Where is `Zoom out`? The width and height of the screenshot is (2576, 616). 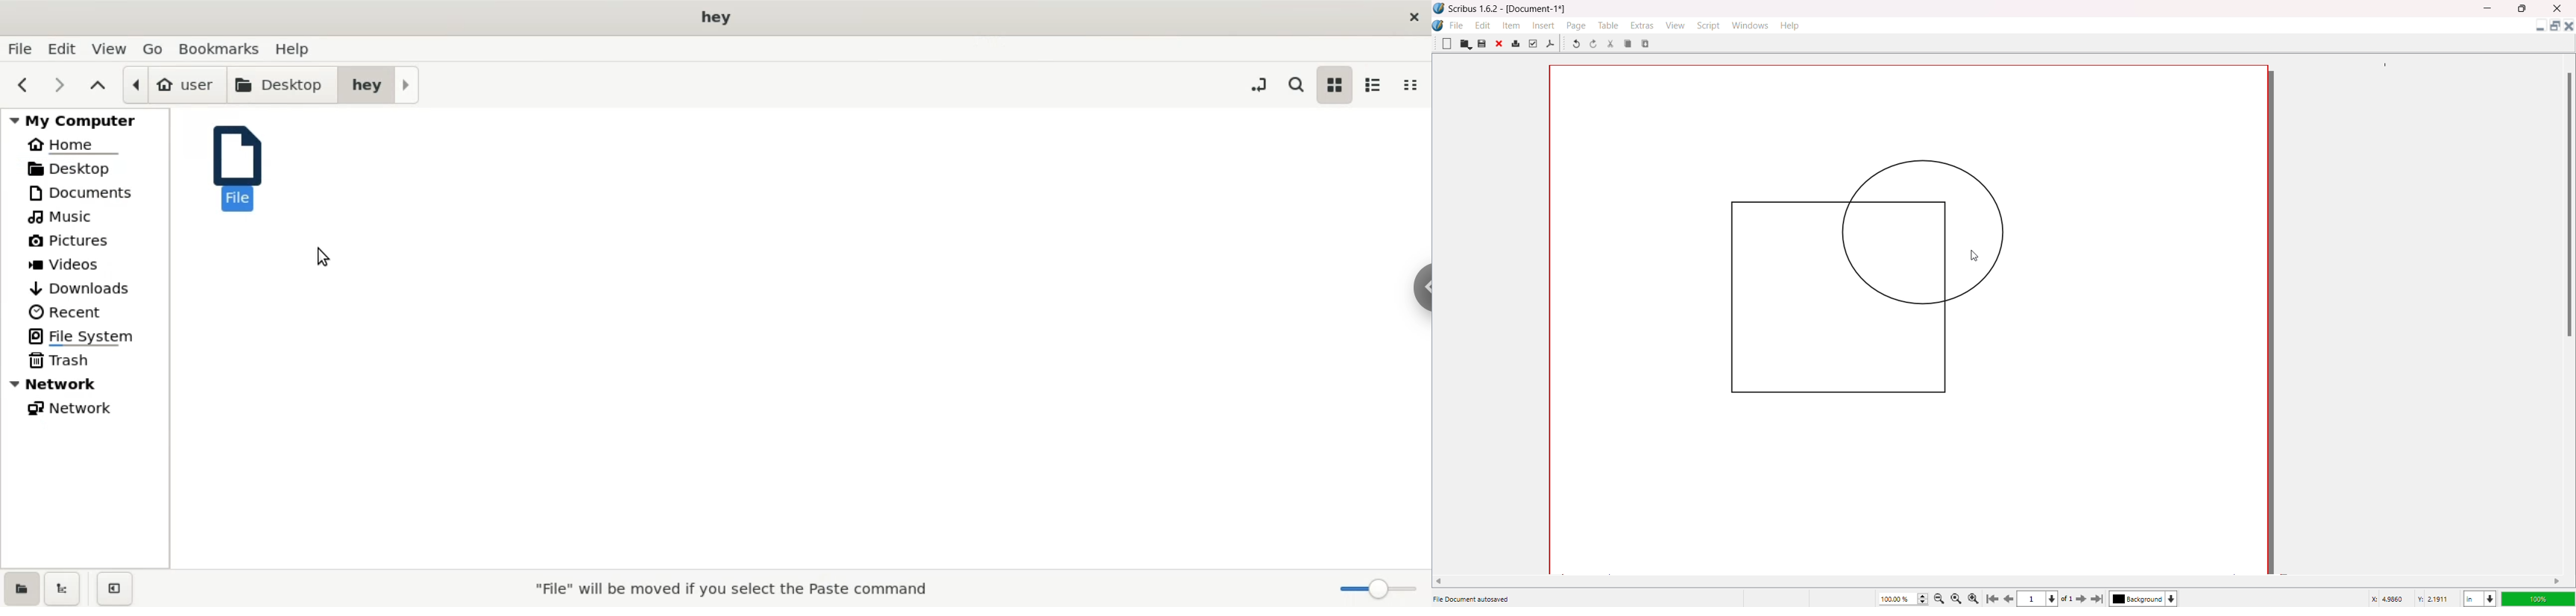 Zoom out is located at coordinates (1941, 598).